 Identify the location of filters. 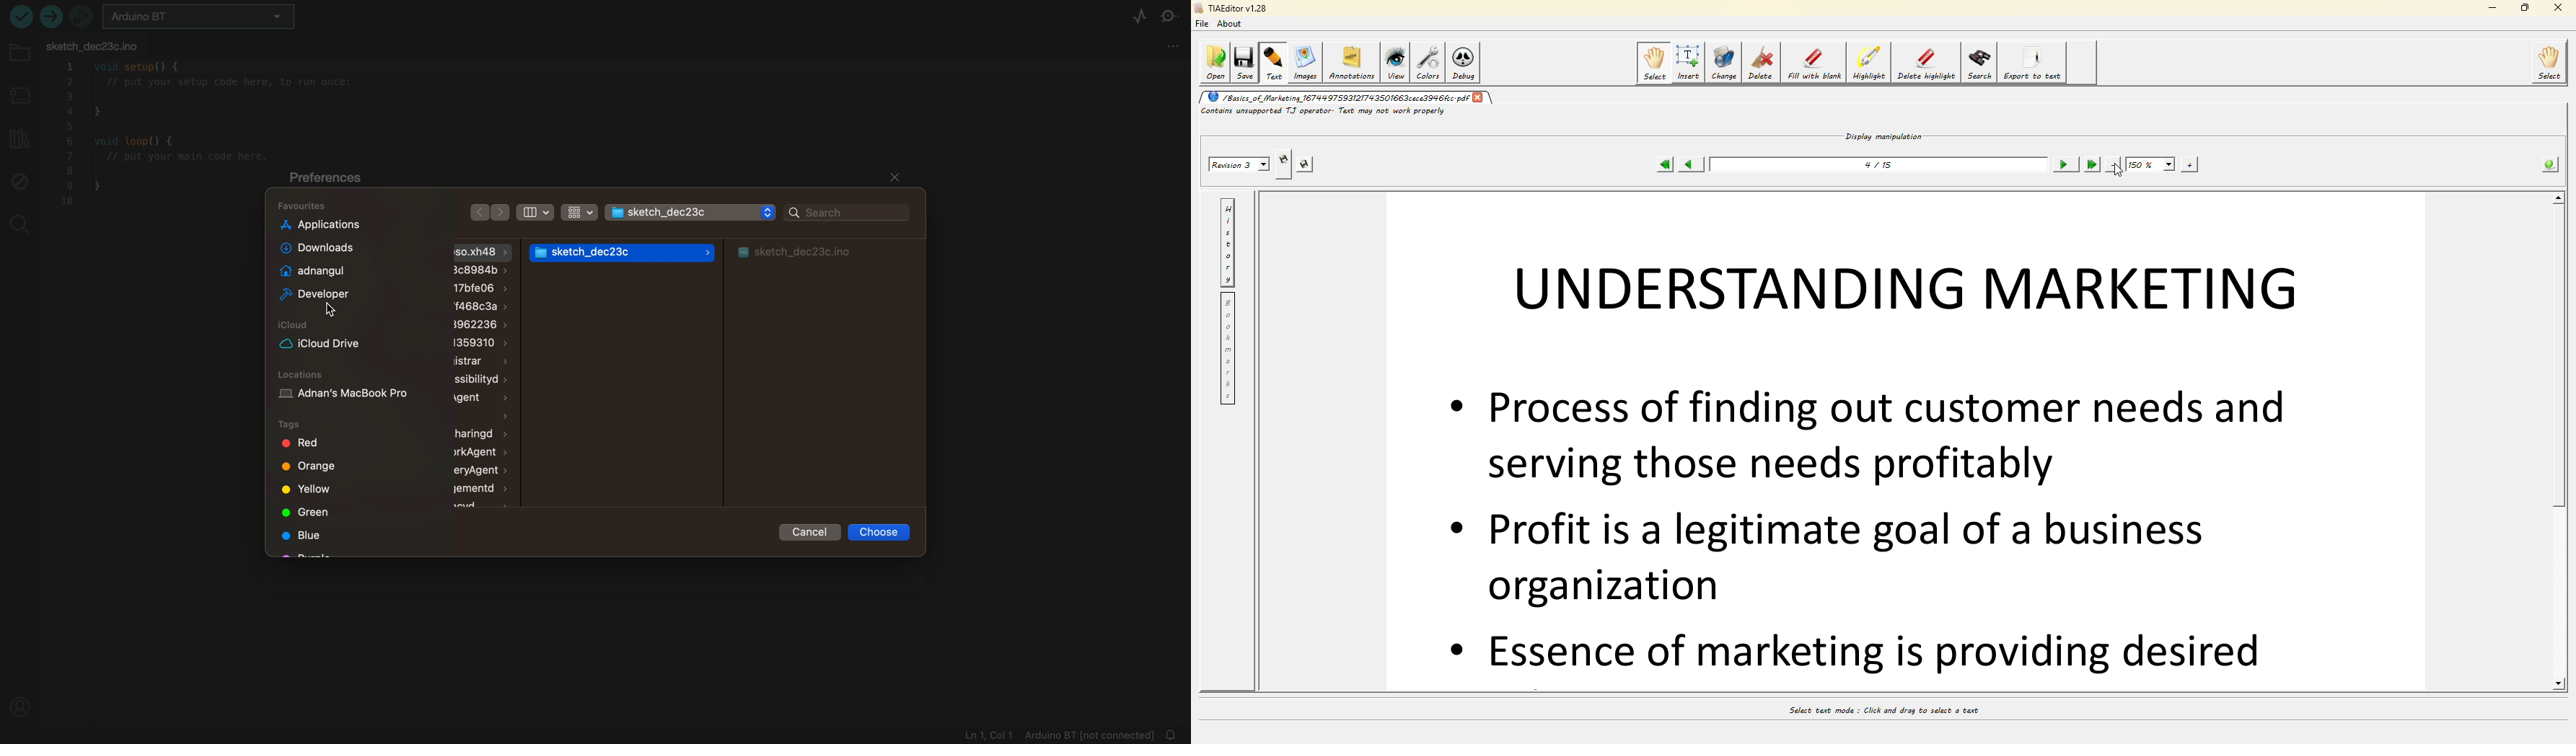
(556, 213).